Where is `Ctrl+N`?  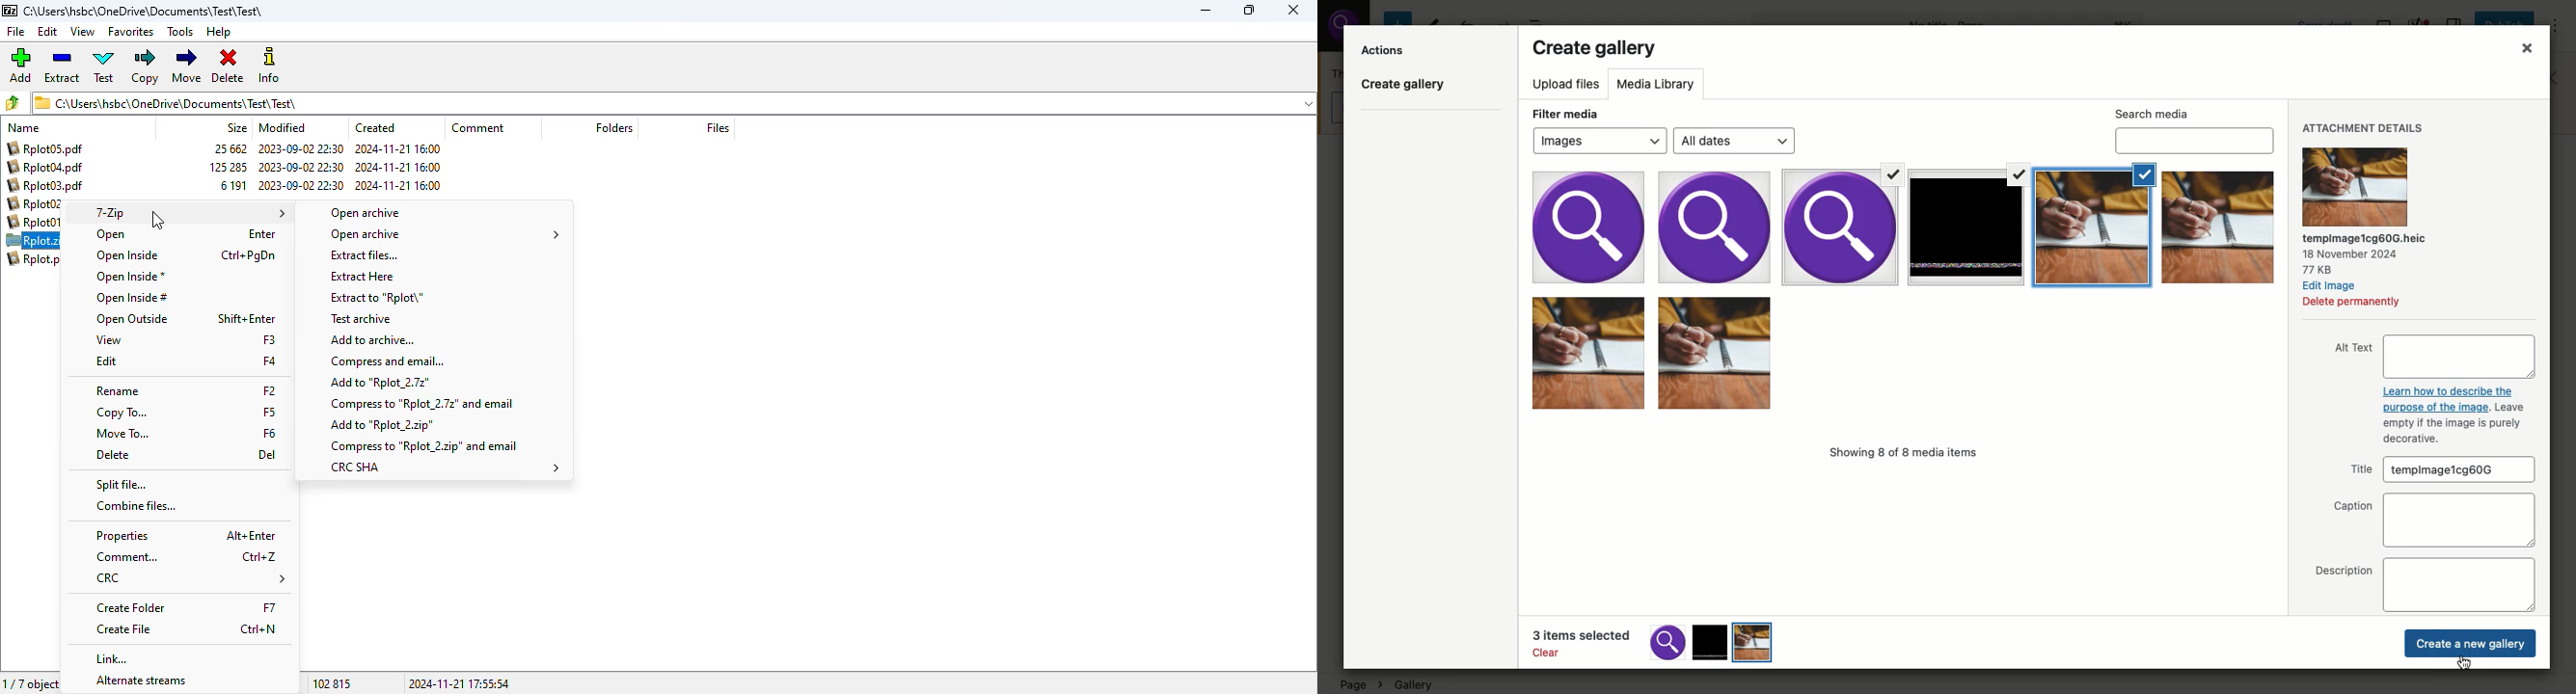
Ctrl+N is located at coordinates (261, 629).